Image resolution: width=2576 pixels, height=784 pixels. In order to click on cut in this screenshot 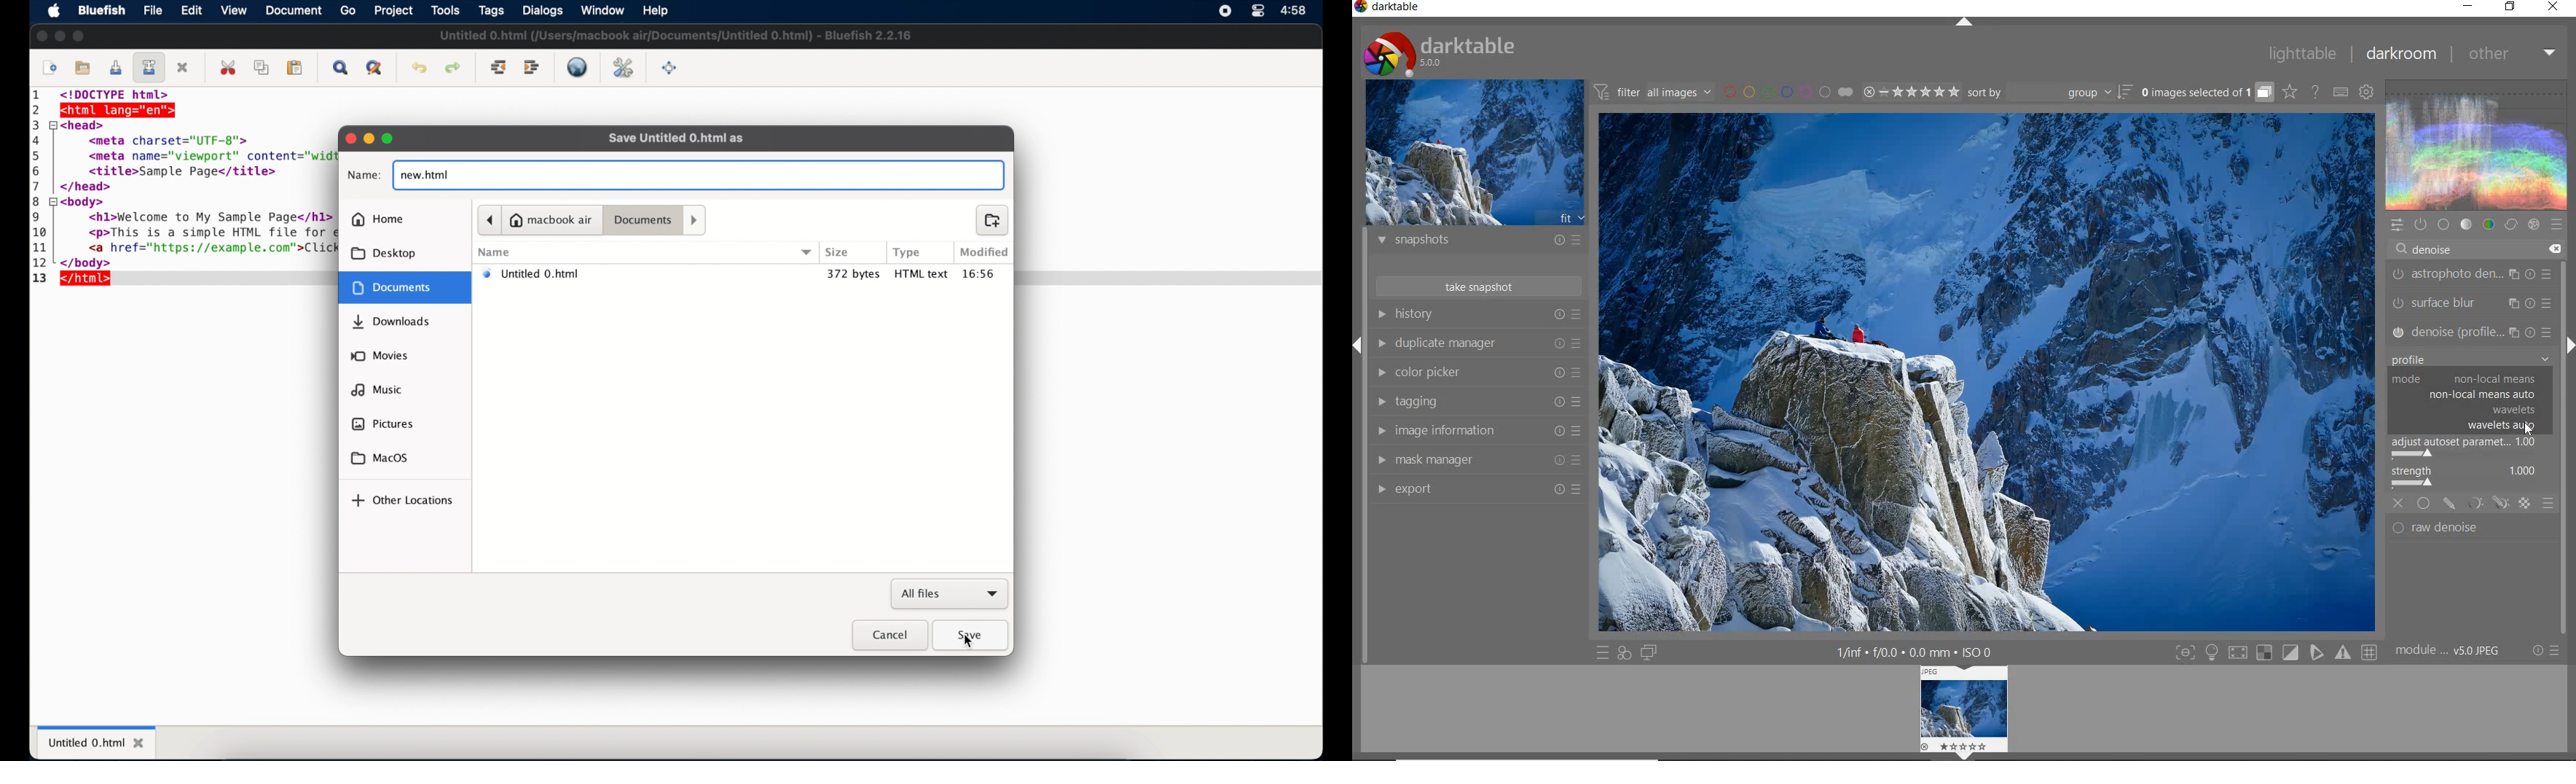, I will do `click(230, 67)`.